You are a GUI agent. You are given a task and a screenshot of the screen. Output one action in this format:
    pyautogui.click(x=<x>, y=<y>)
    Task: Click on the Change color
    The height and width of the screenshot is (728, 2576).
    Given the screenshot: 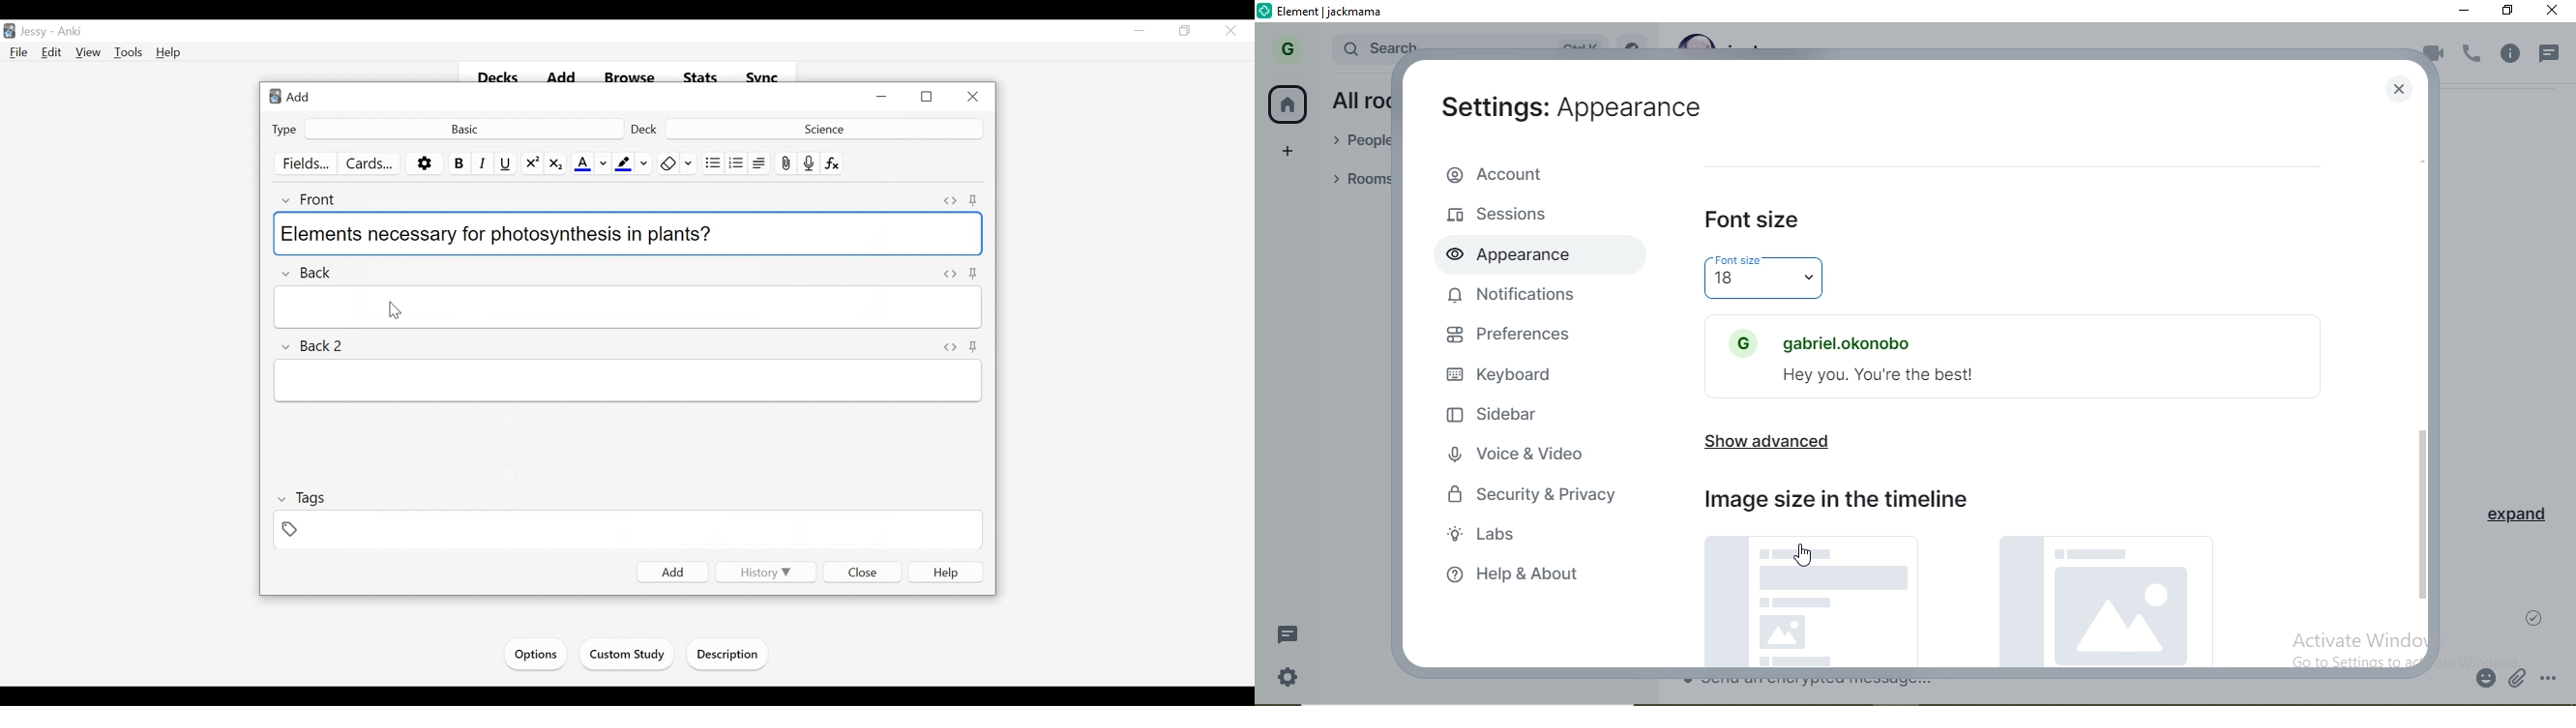 What is the action you would take?
    pyautogui.click(x=690, y=163)
    